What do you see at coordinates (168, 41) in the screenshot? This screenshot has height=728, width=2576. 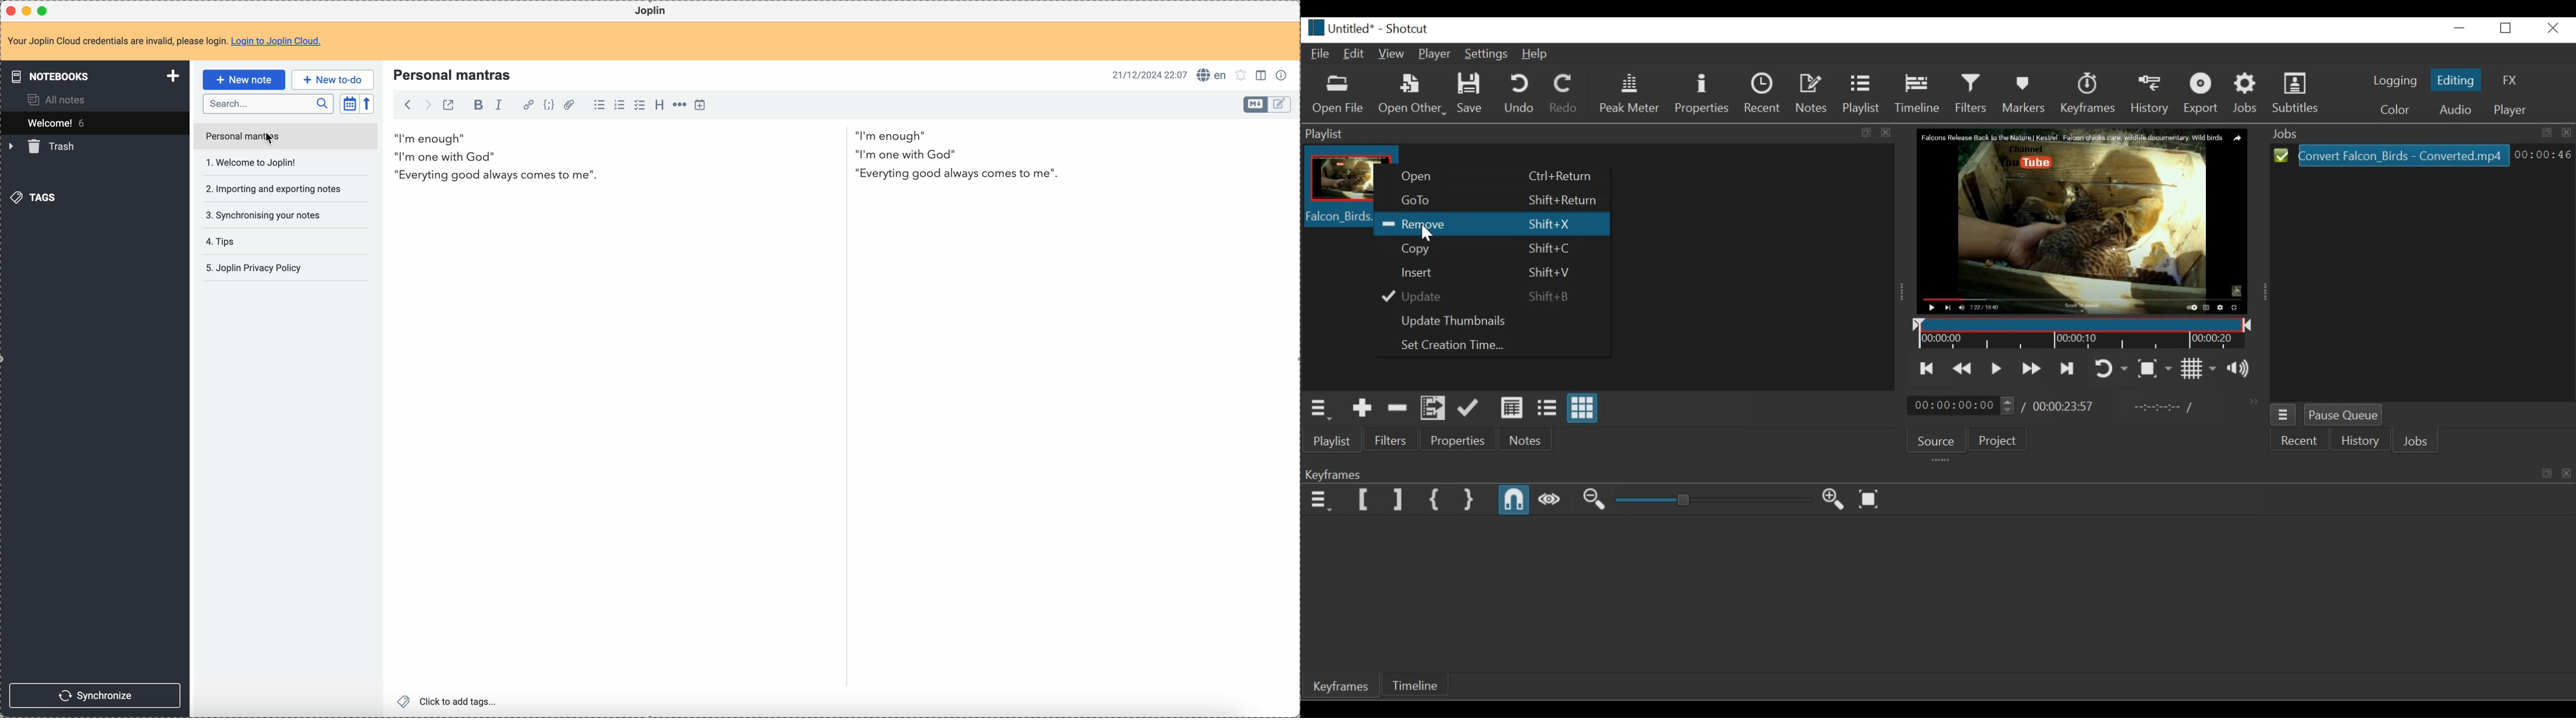 I see `note` at bounding box center [168, 41].